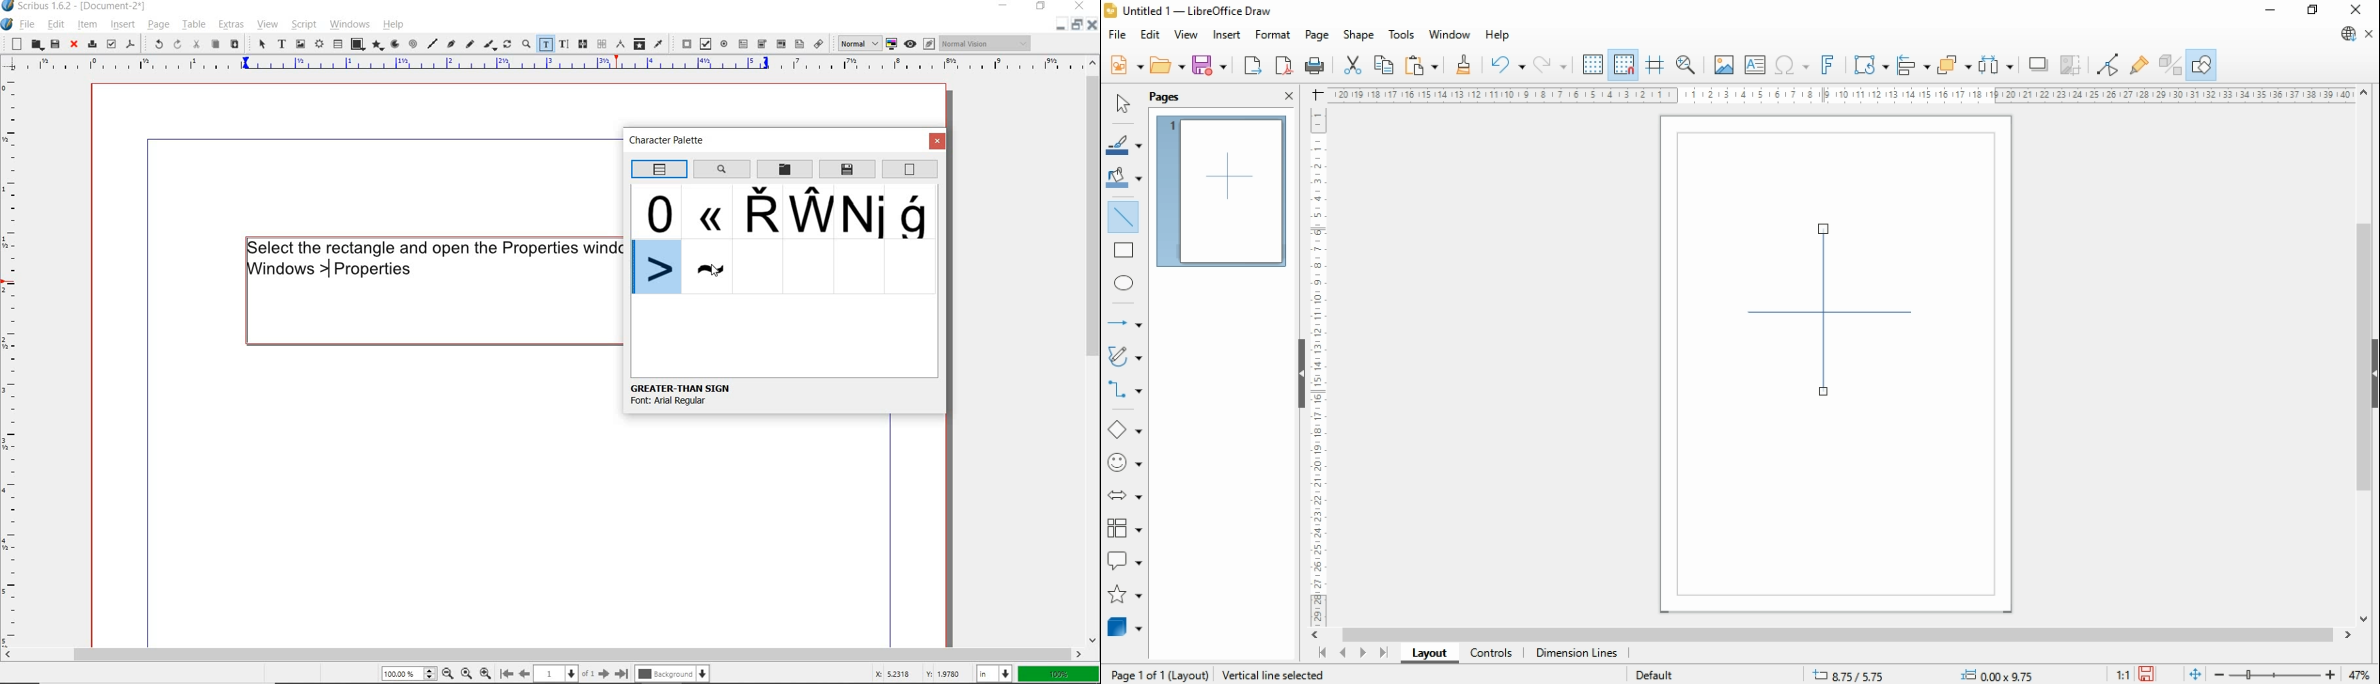 This screenshot has height=700, width=2380. Describe the element at coordinates (1116, 35) in the screenshot. I see `file` at that location.